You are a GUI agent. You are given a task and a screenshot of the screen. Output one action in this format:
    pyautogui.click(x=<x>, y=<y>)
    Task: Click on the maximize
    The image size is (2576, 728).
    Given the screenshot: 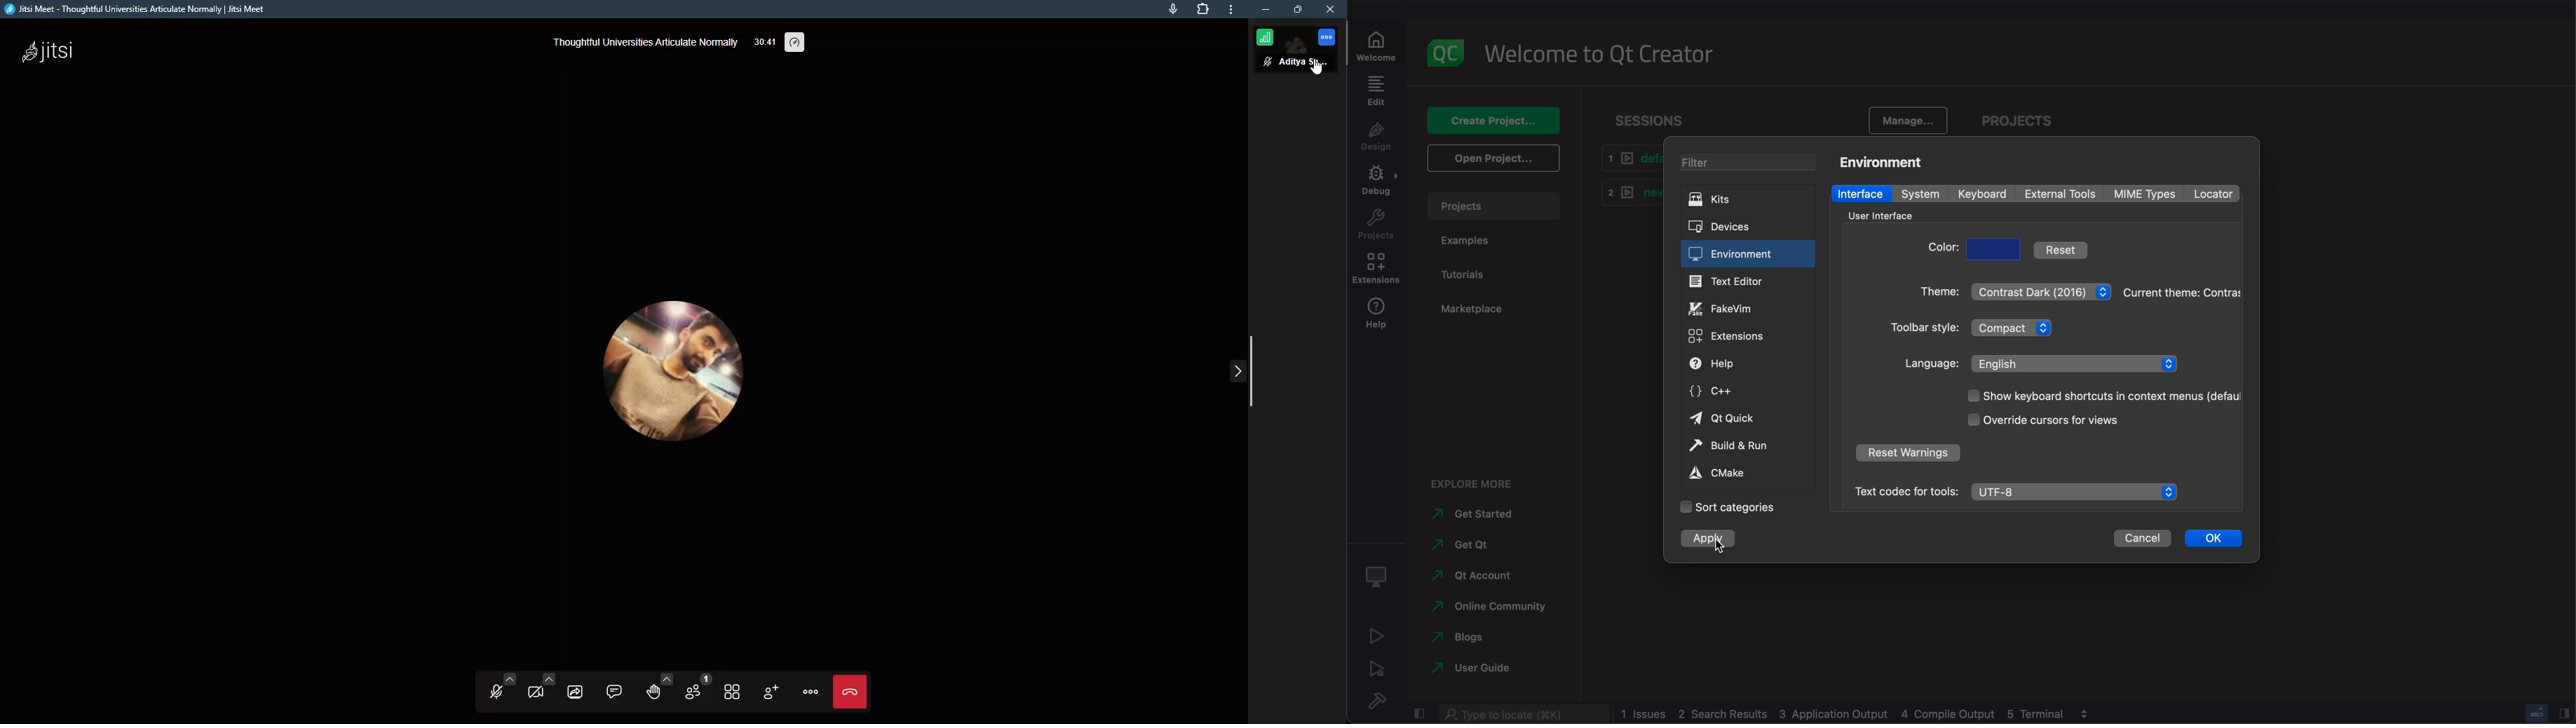 What is the action you would take?
    pyautogui.click(x=1299, y=11)
    